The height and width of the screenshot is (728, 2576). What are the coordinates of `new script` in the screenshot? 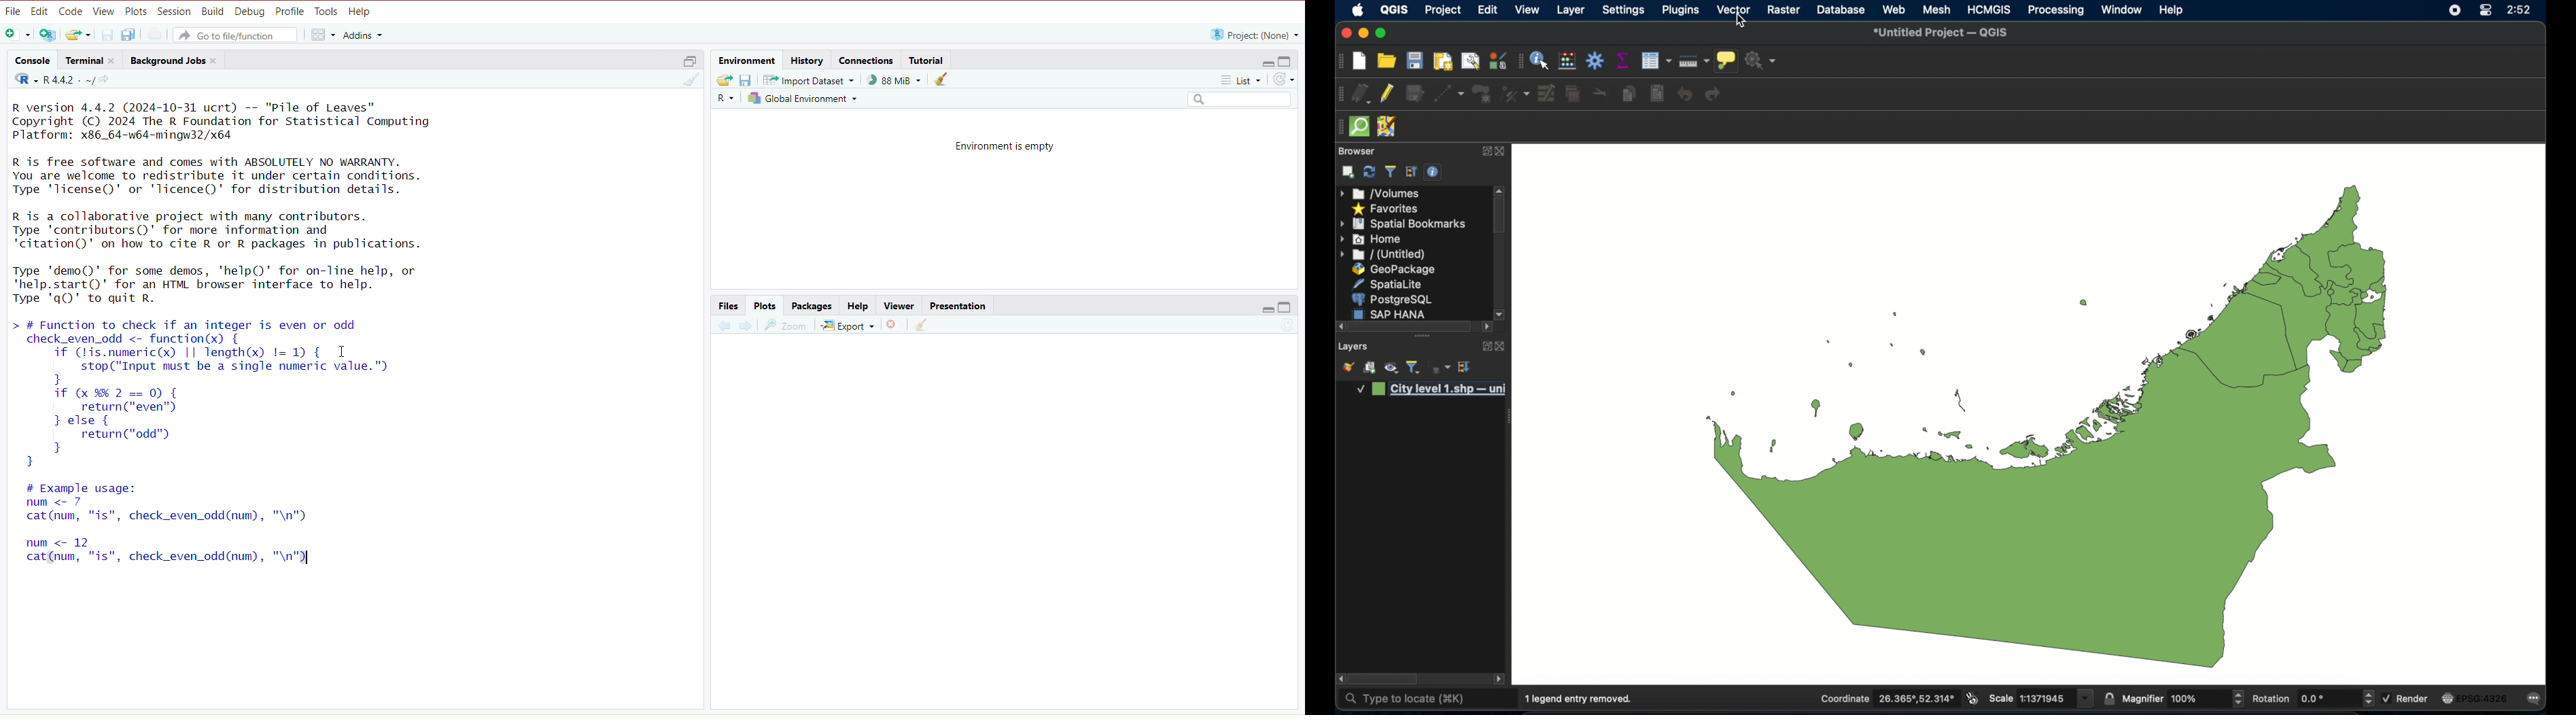 It's located at (16, 35).